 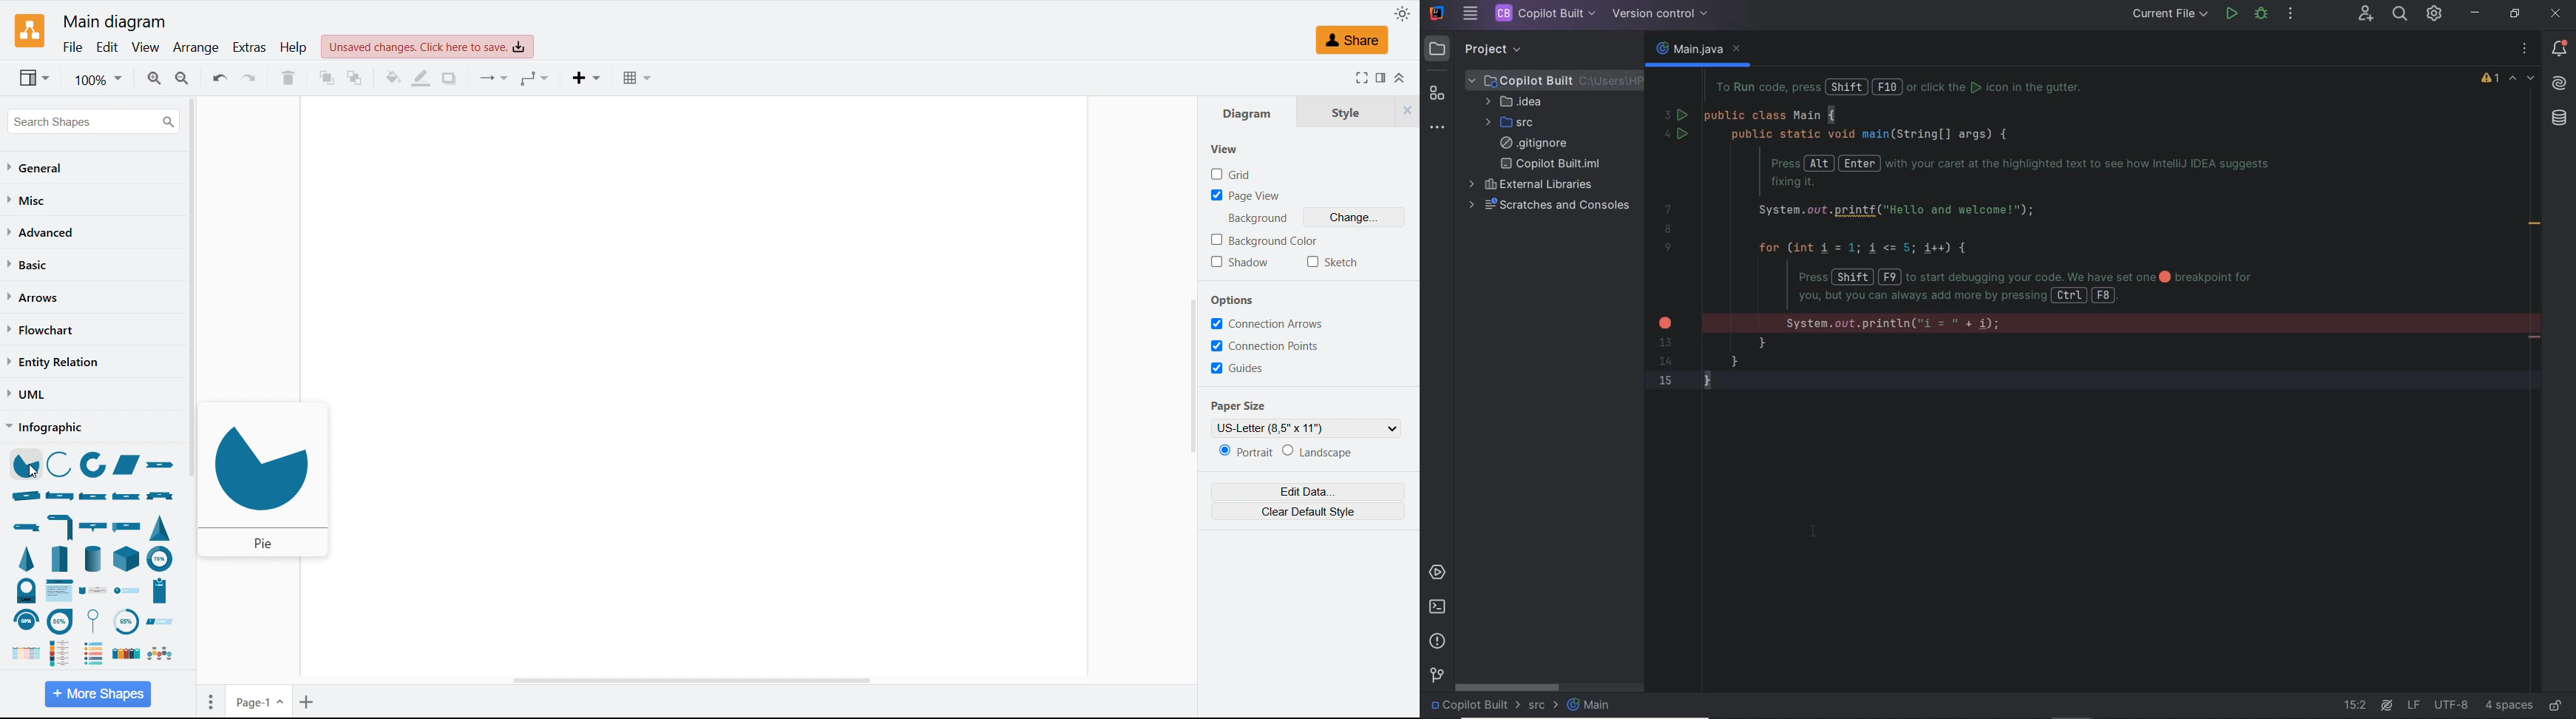 What do you see at coordinates (422, 79) in the screenshot?
I see `Line colour ` at bounding box center [422, 79].